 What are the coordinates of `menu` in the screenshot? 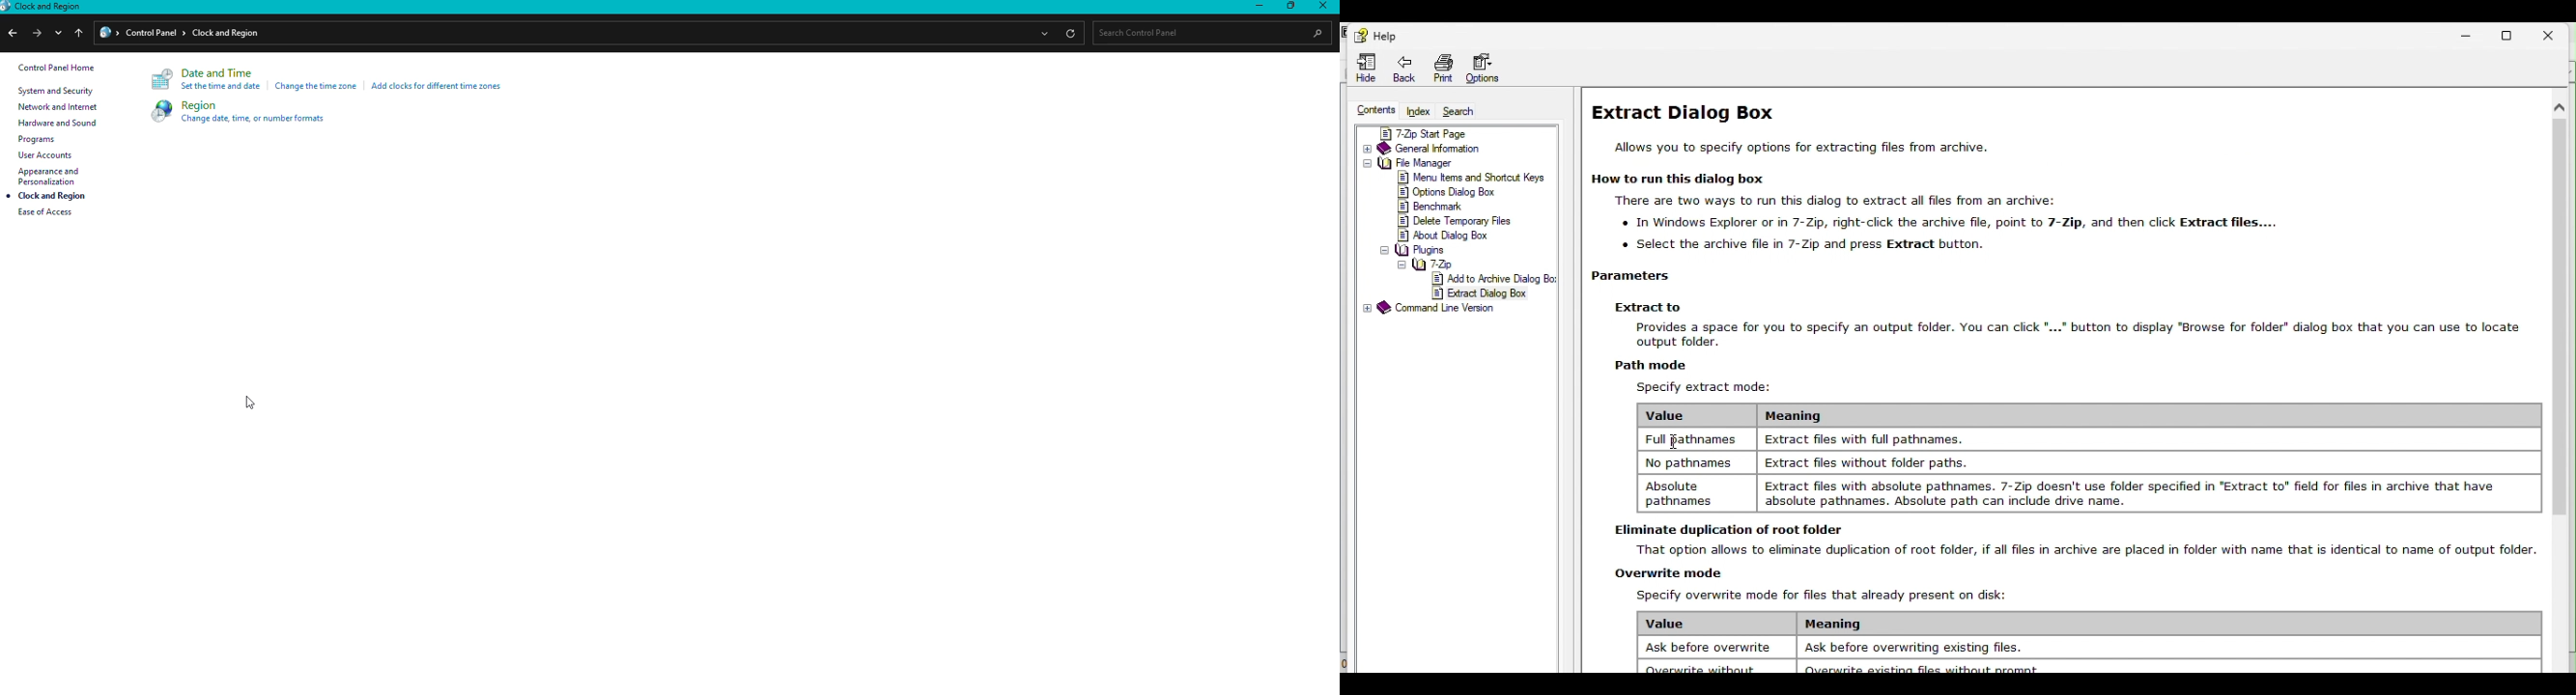 It's located at (1474, 178).